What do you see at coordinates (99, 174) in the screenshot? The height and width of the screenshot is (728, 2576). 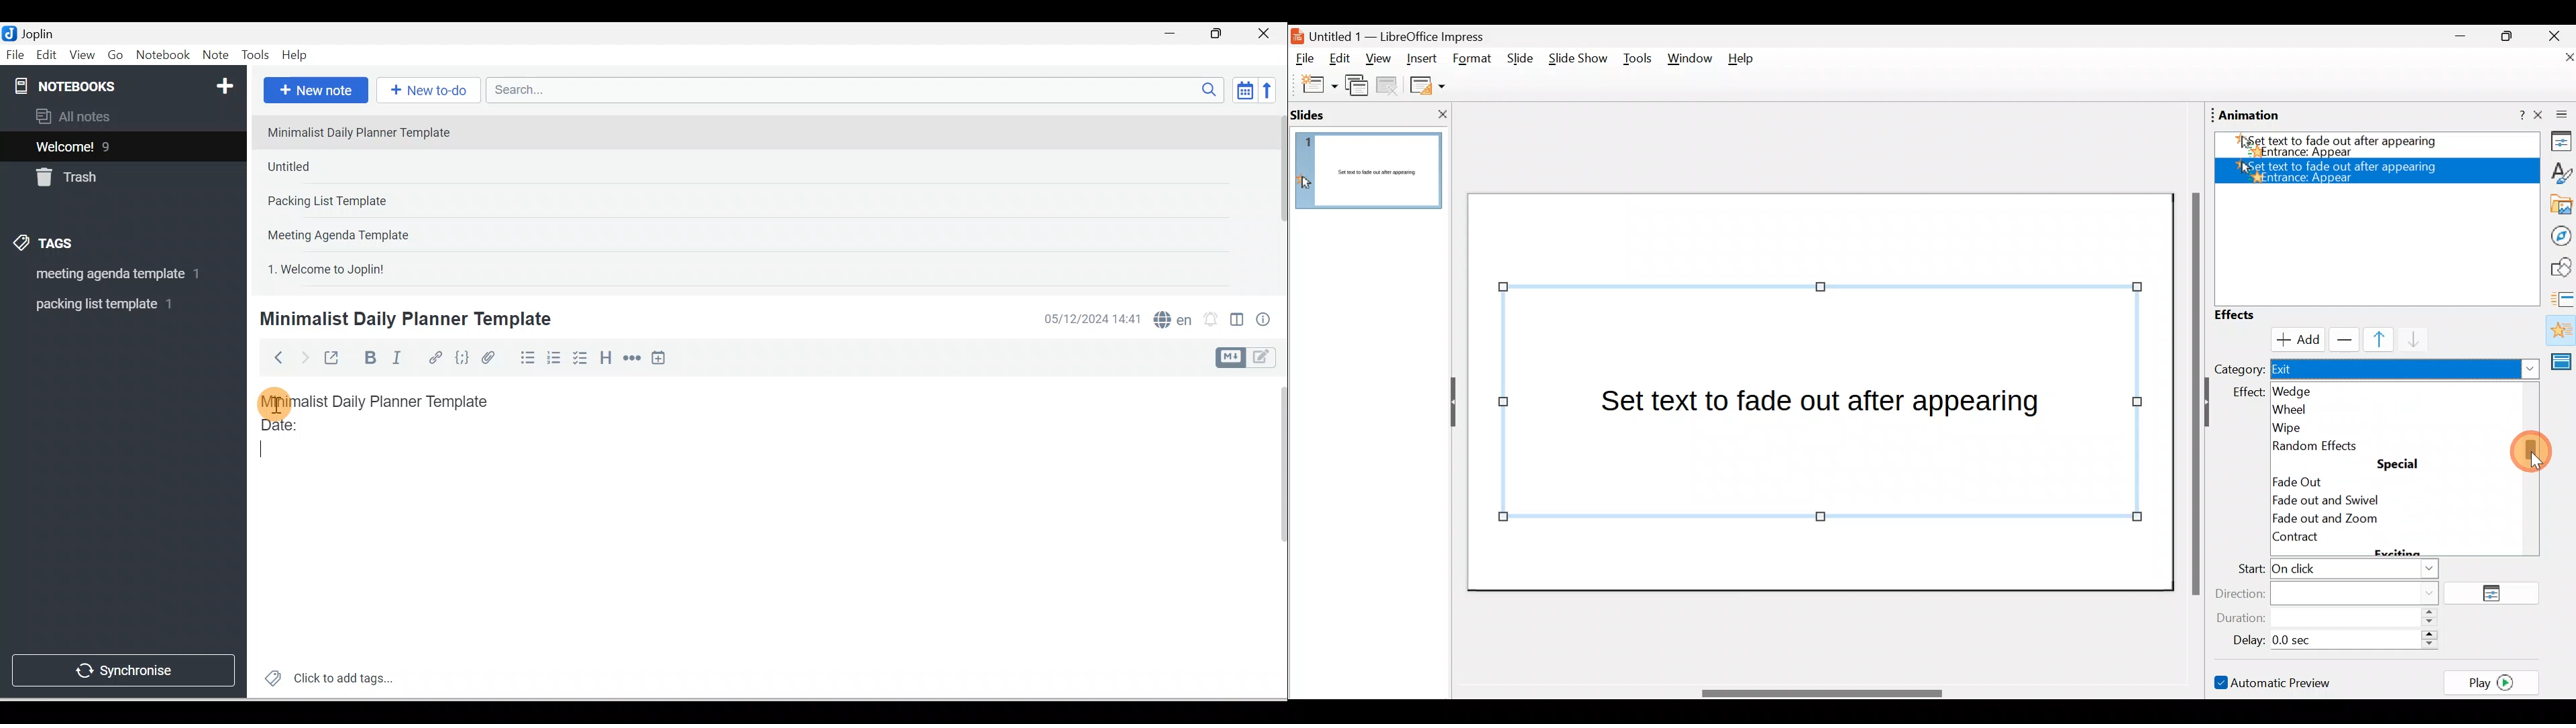 I see `Trash` at bounding box center [99, 174].